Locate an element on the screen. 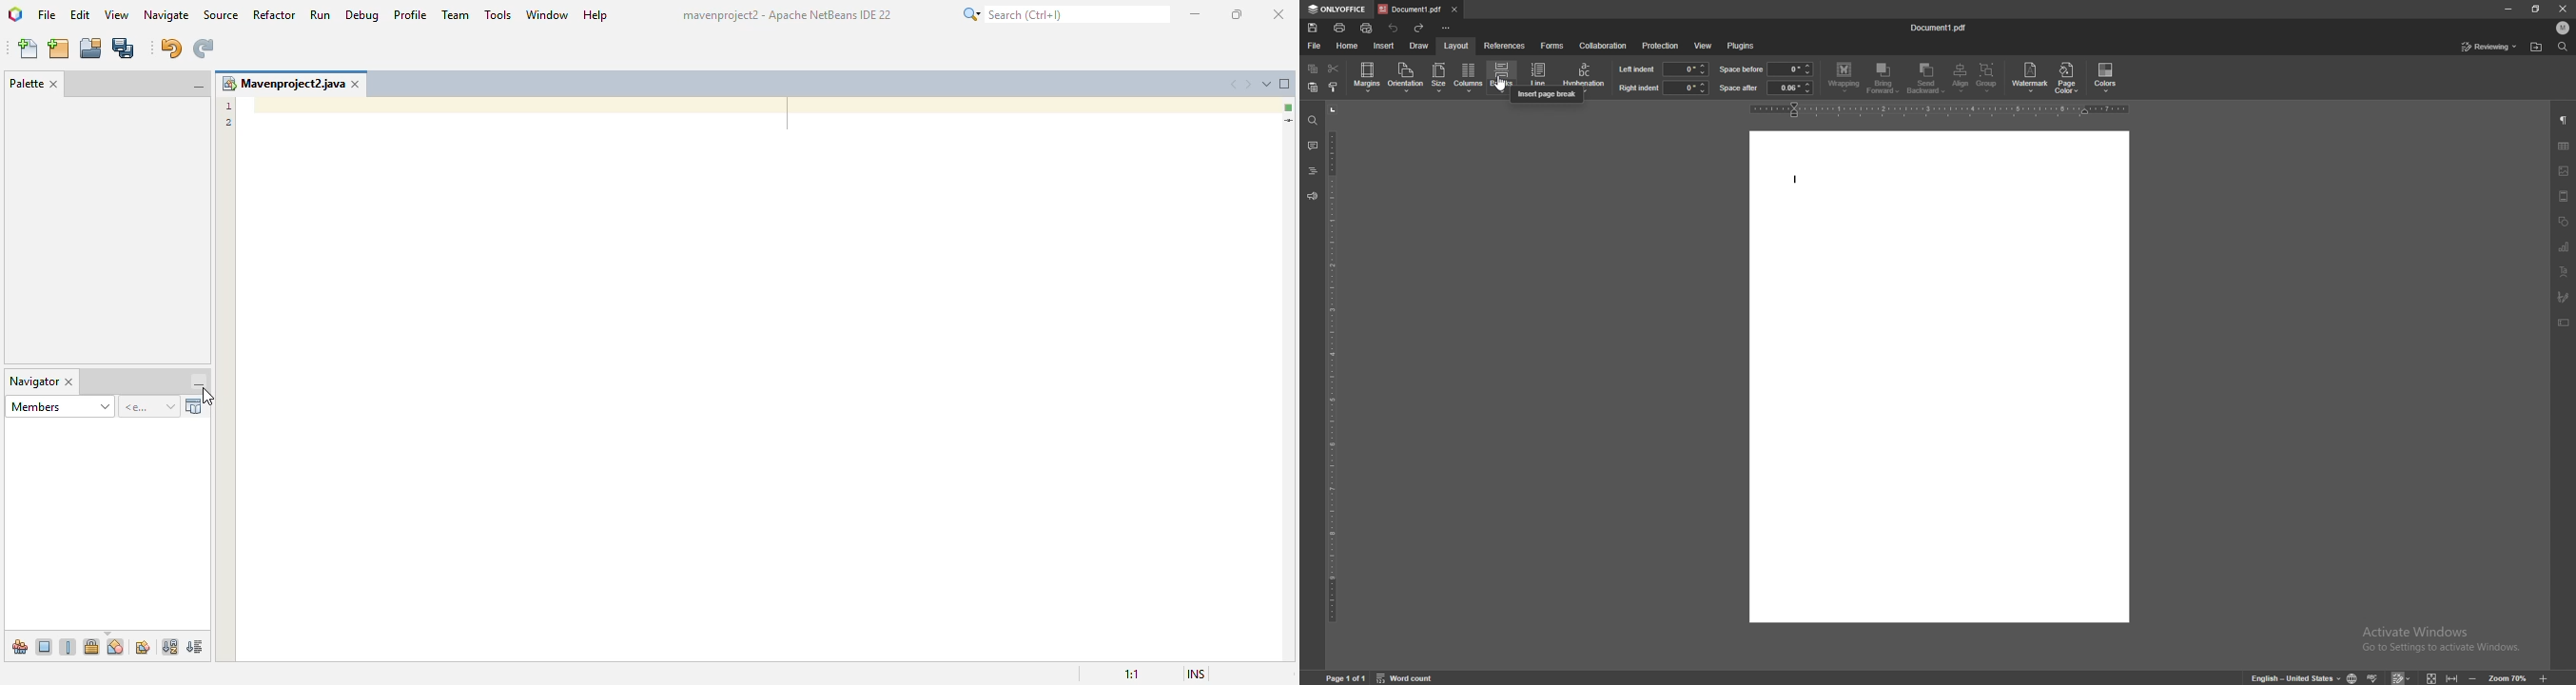 Image resolution: width=2576 pixels, height=700 pixels. paste is located at coordinates (1314, 87).